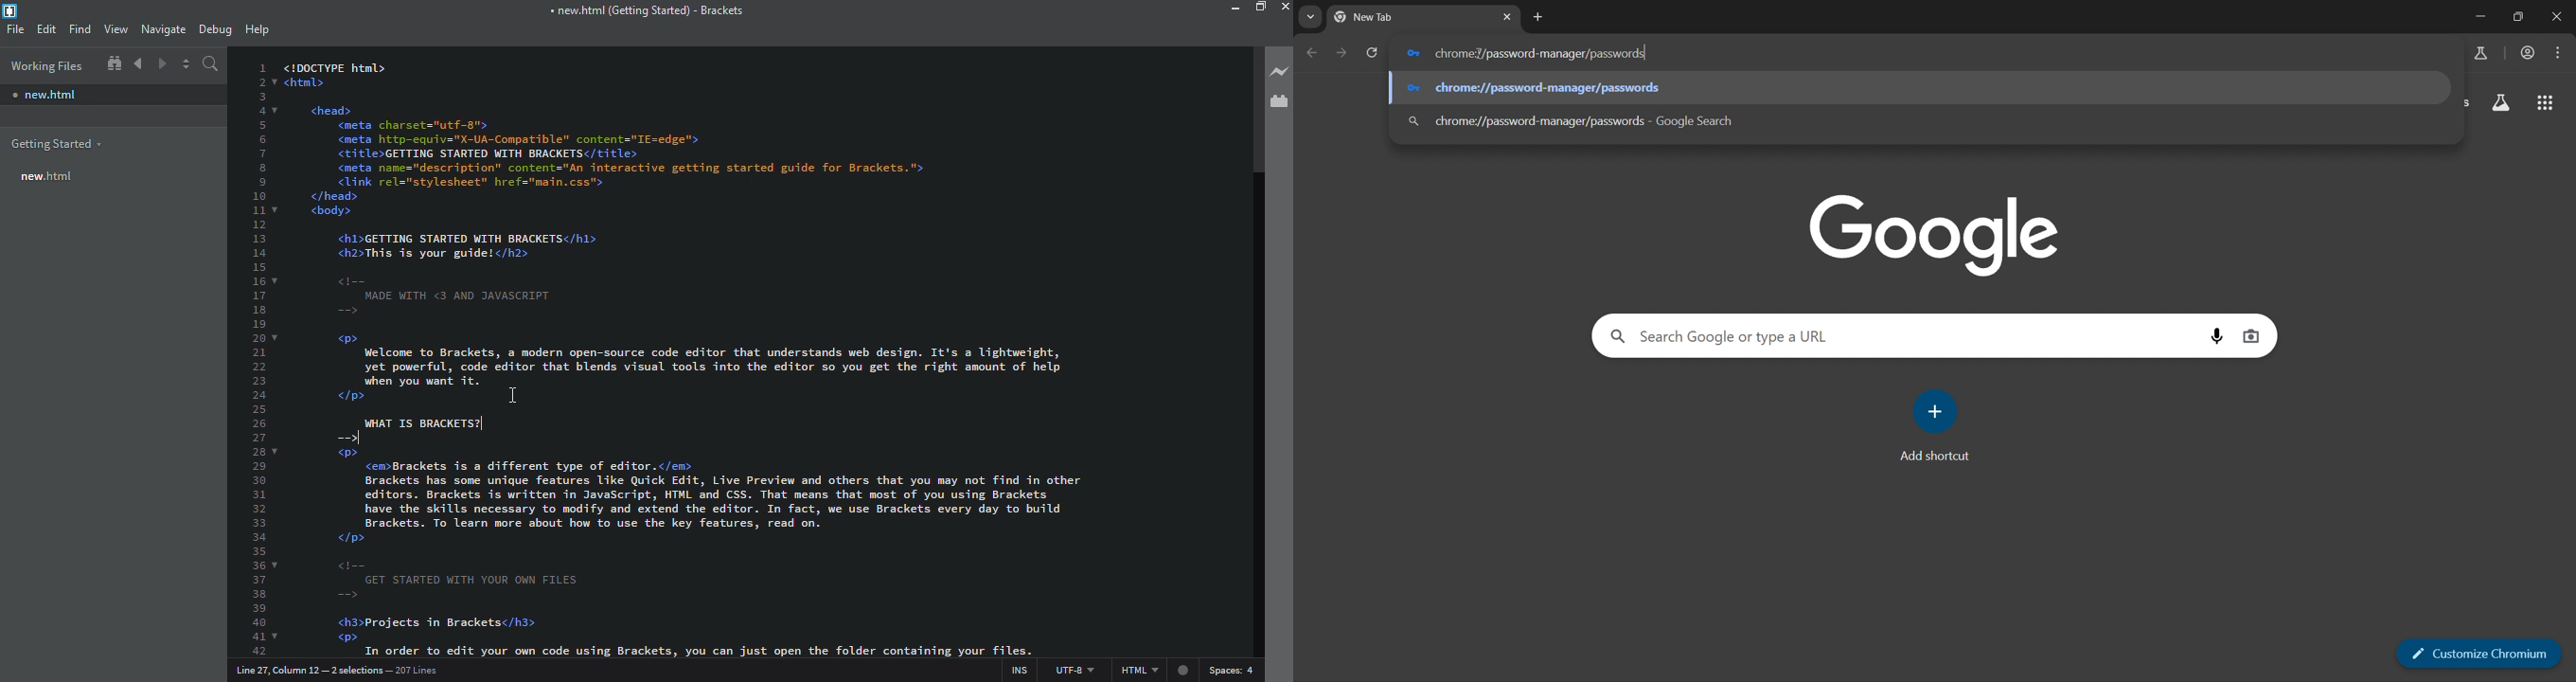 The height and width of the screenshot is (700, 2576). I want to click on cursor, so click(1477, 55).